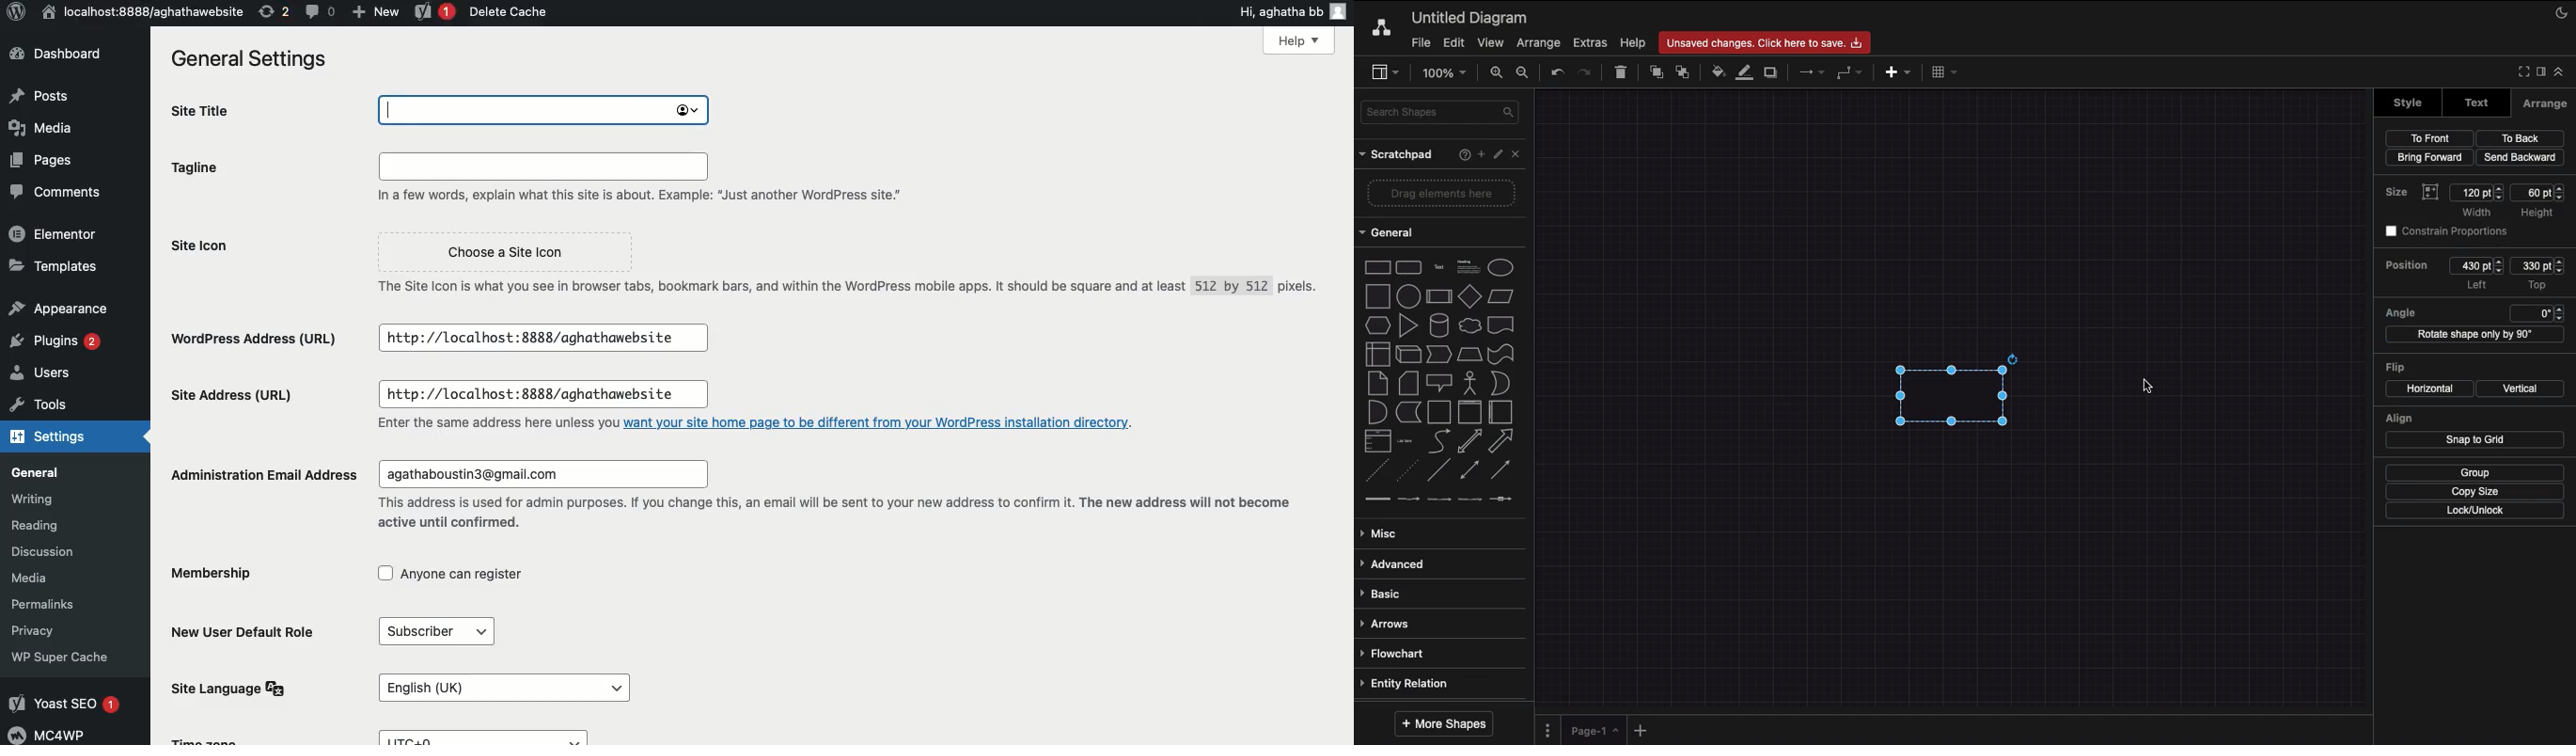  Describe the element at coordinates (2521, 390) in the screenshot. I see `Vertical` at that location.